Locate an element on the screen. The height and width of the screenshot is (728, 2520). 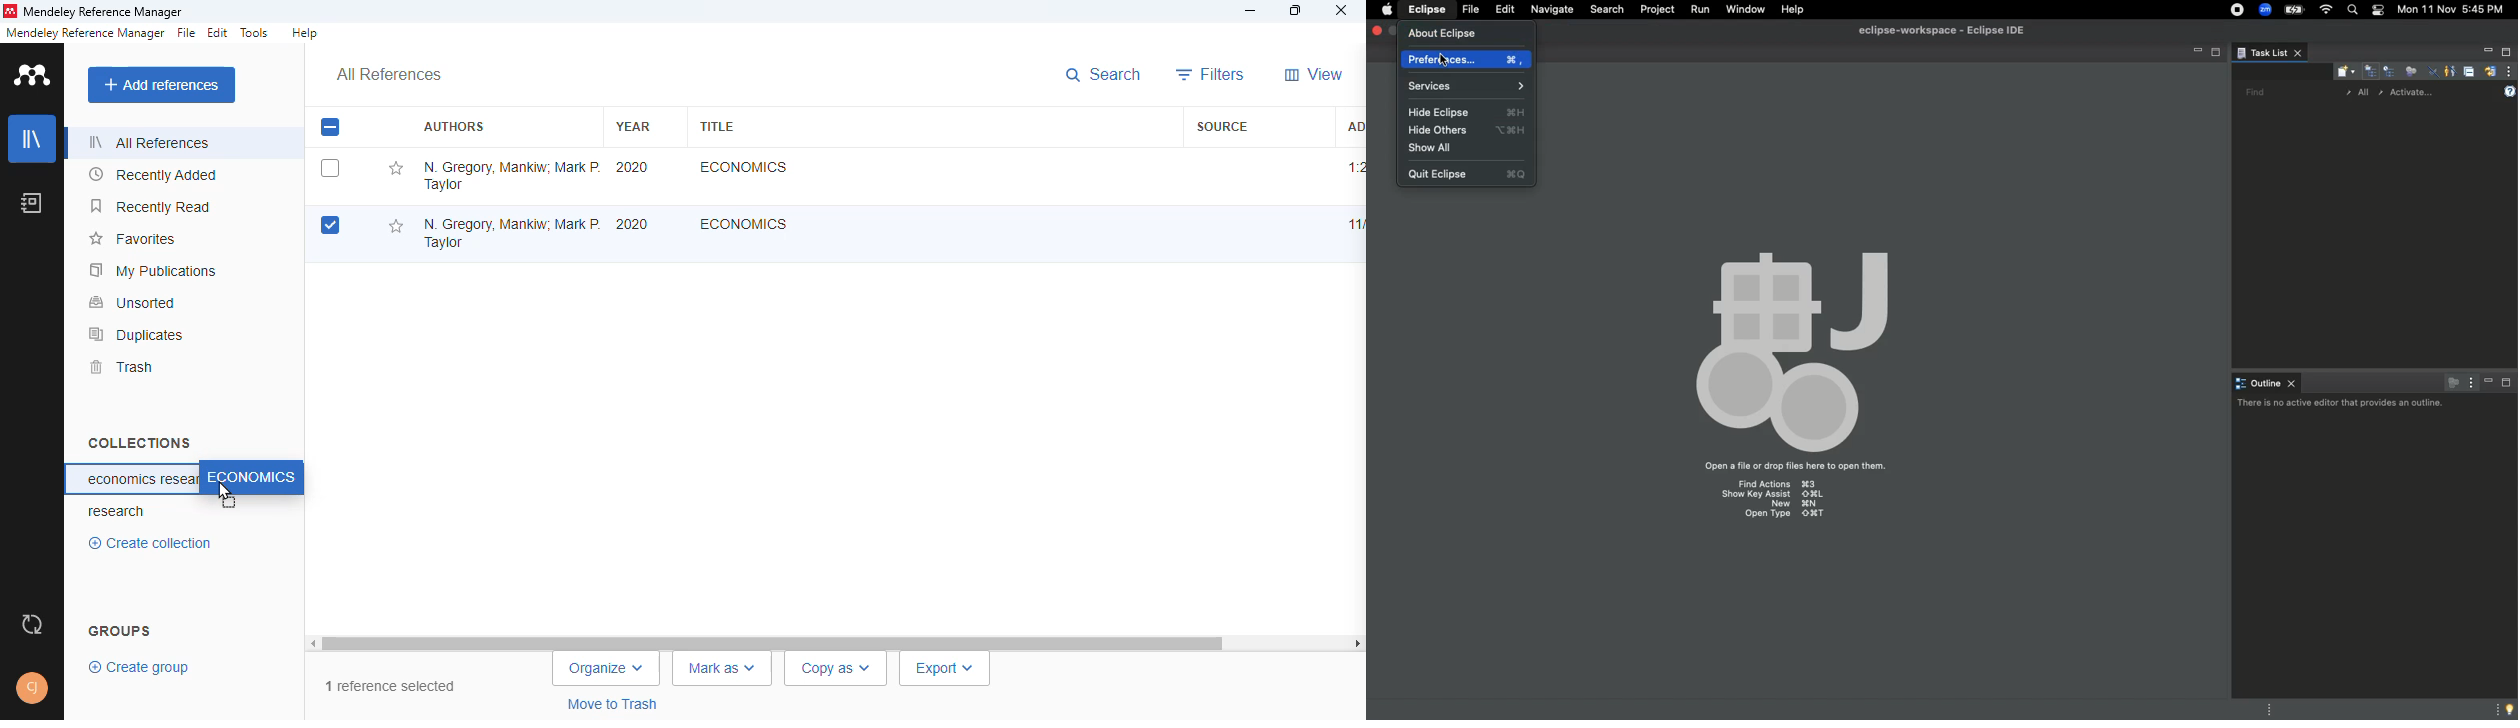
move to trash is located at coordinates (620, 706).